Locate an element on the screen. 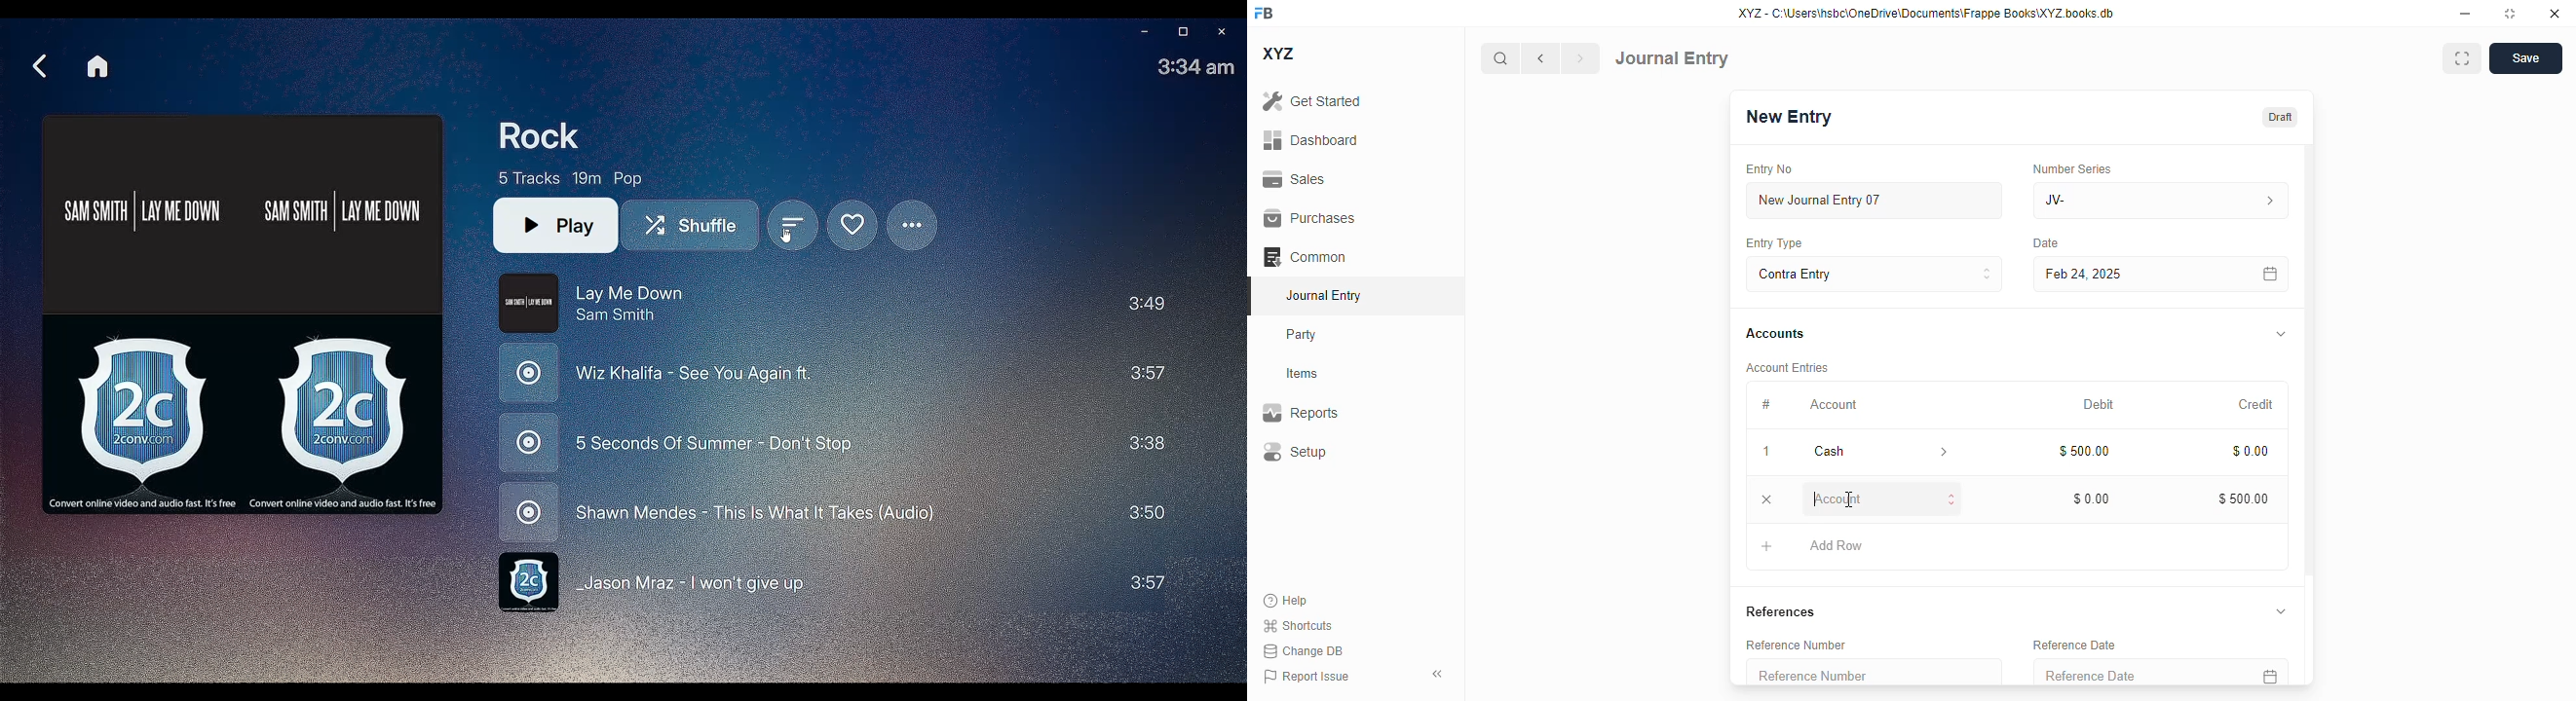  XYZ is located at coordinates (1277, 54).